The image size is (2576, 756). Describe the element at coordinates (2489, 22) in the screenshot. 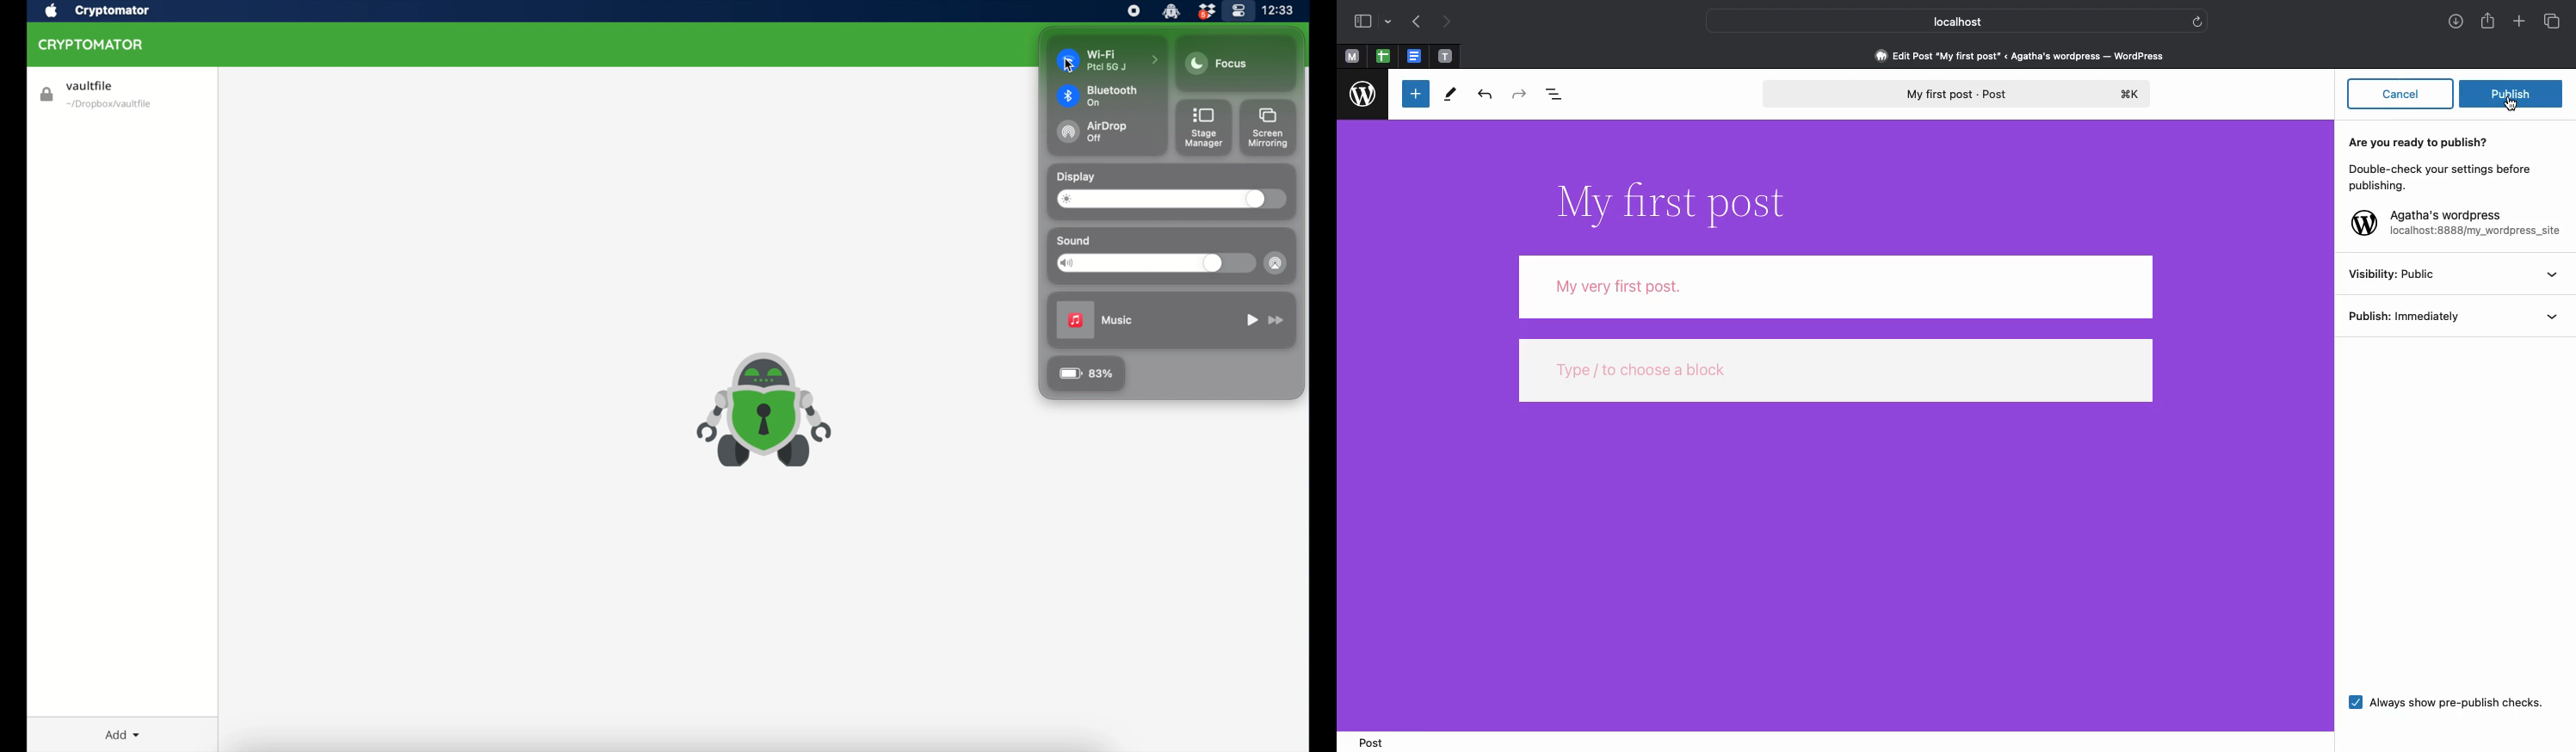

I see `Share` at that location.